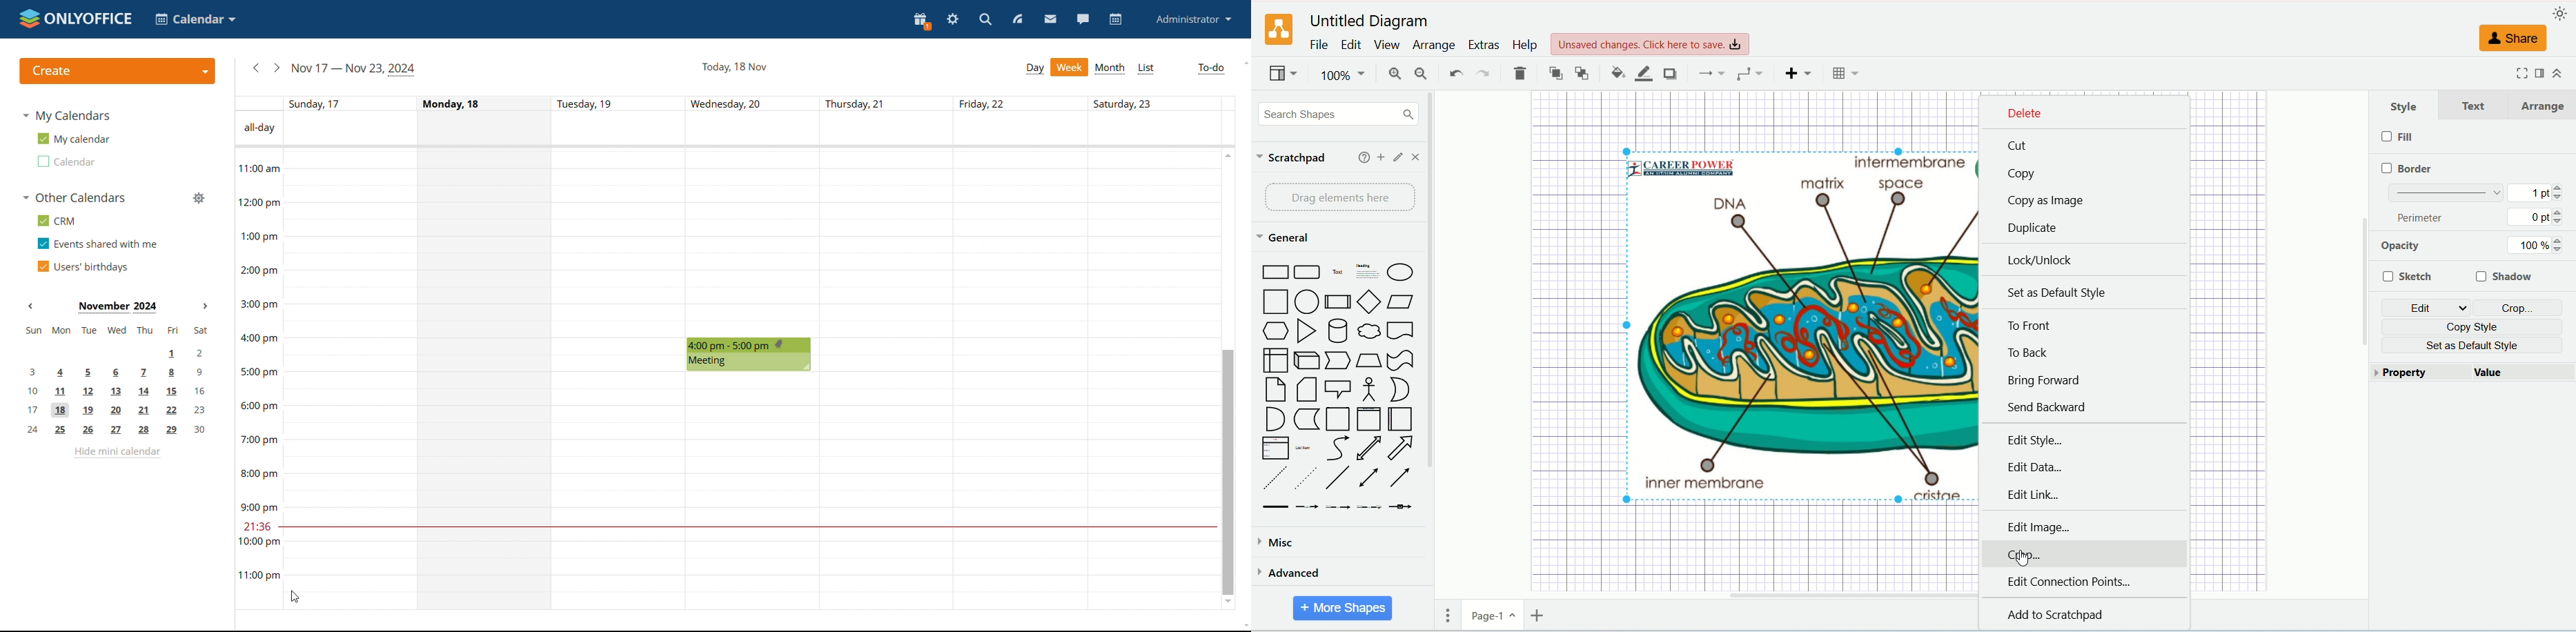 The height and width of the screenshot is (644, 2576). What do you see at coordinates (2399, 137) in the screenshot?
I see `fill` at bounding box center [2399, 137].